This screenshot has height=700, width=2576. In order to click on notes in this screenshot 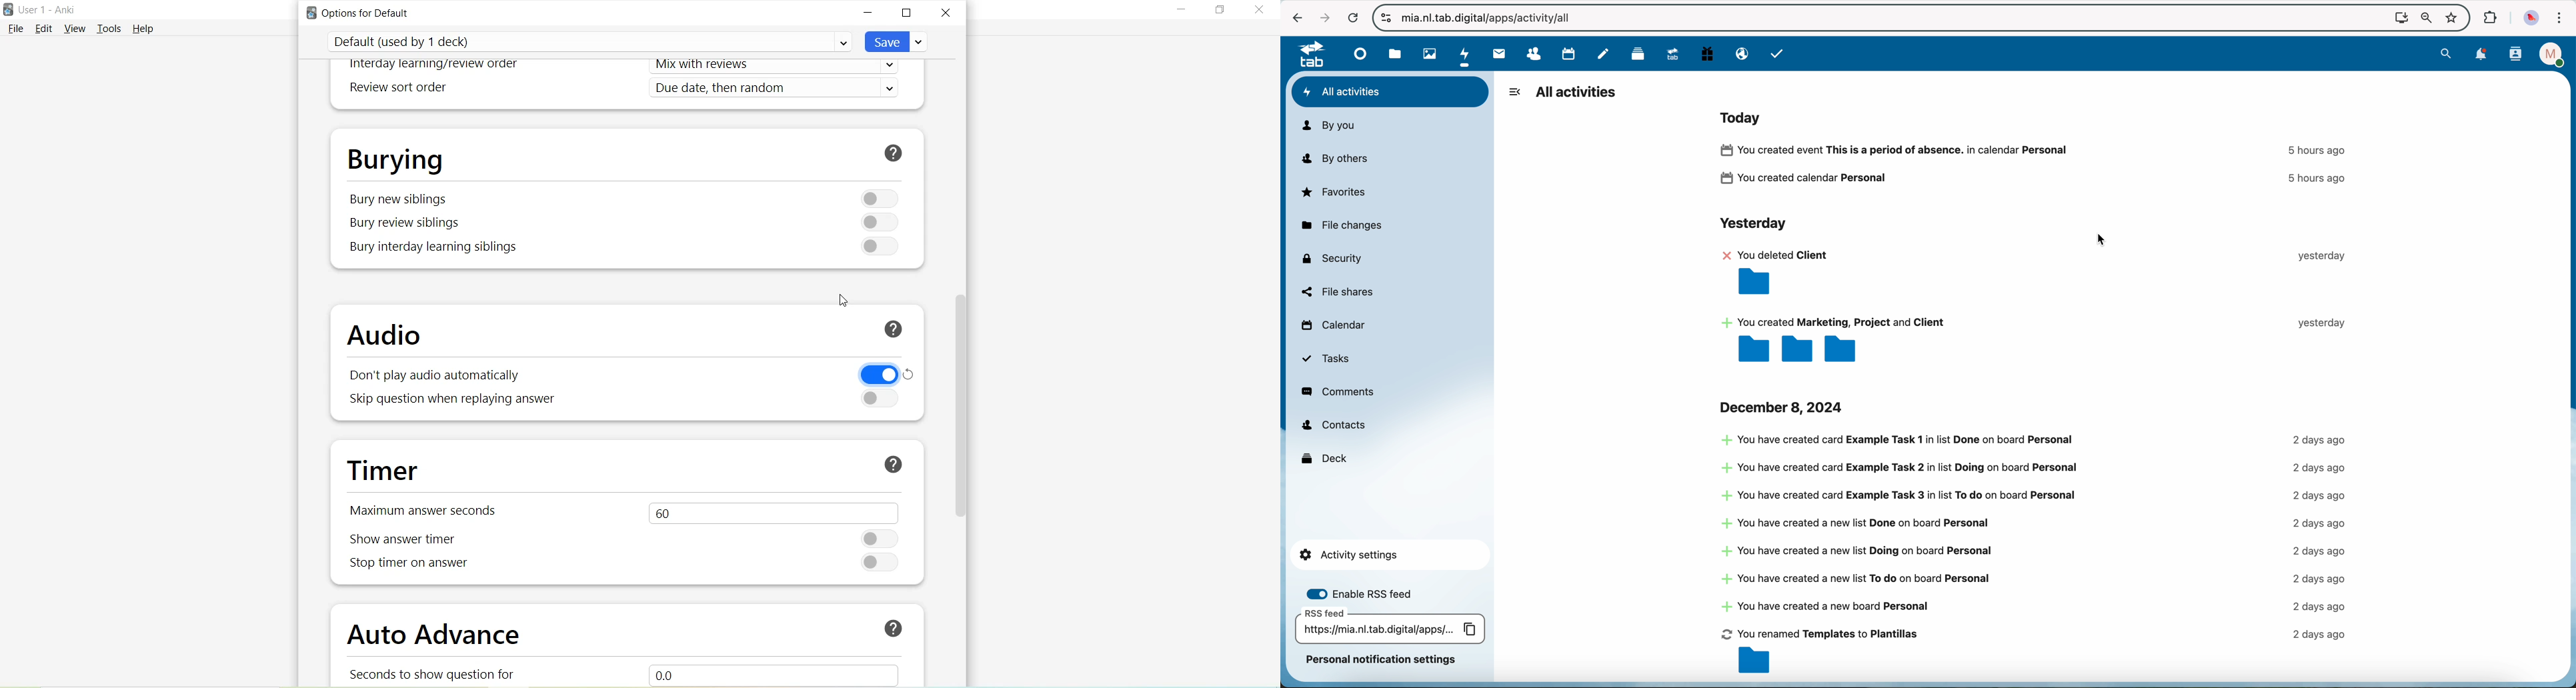, I will do `click(1605, 53)`.